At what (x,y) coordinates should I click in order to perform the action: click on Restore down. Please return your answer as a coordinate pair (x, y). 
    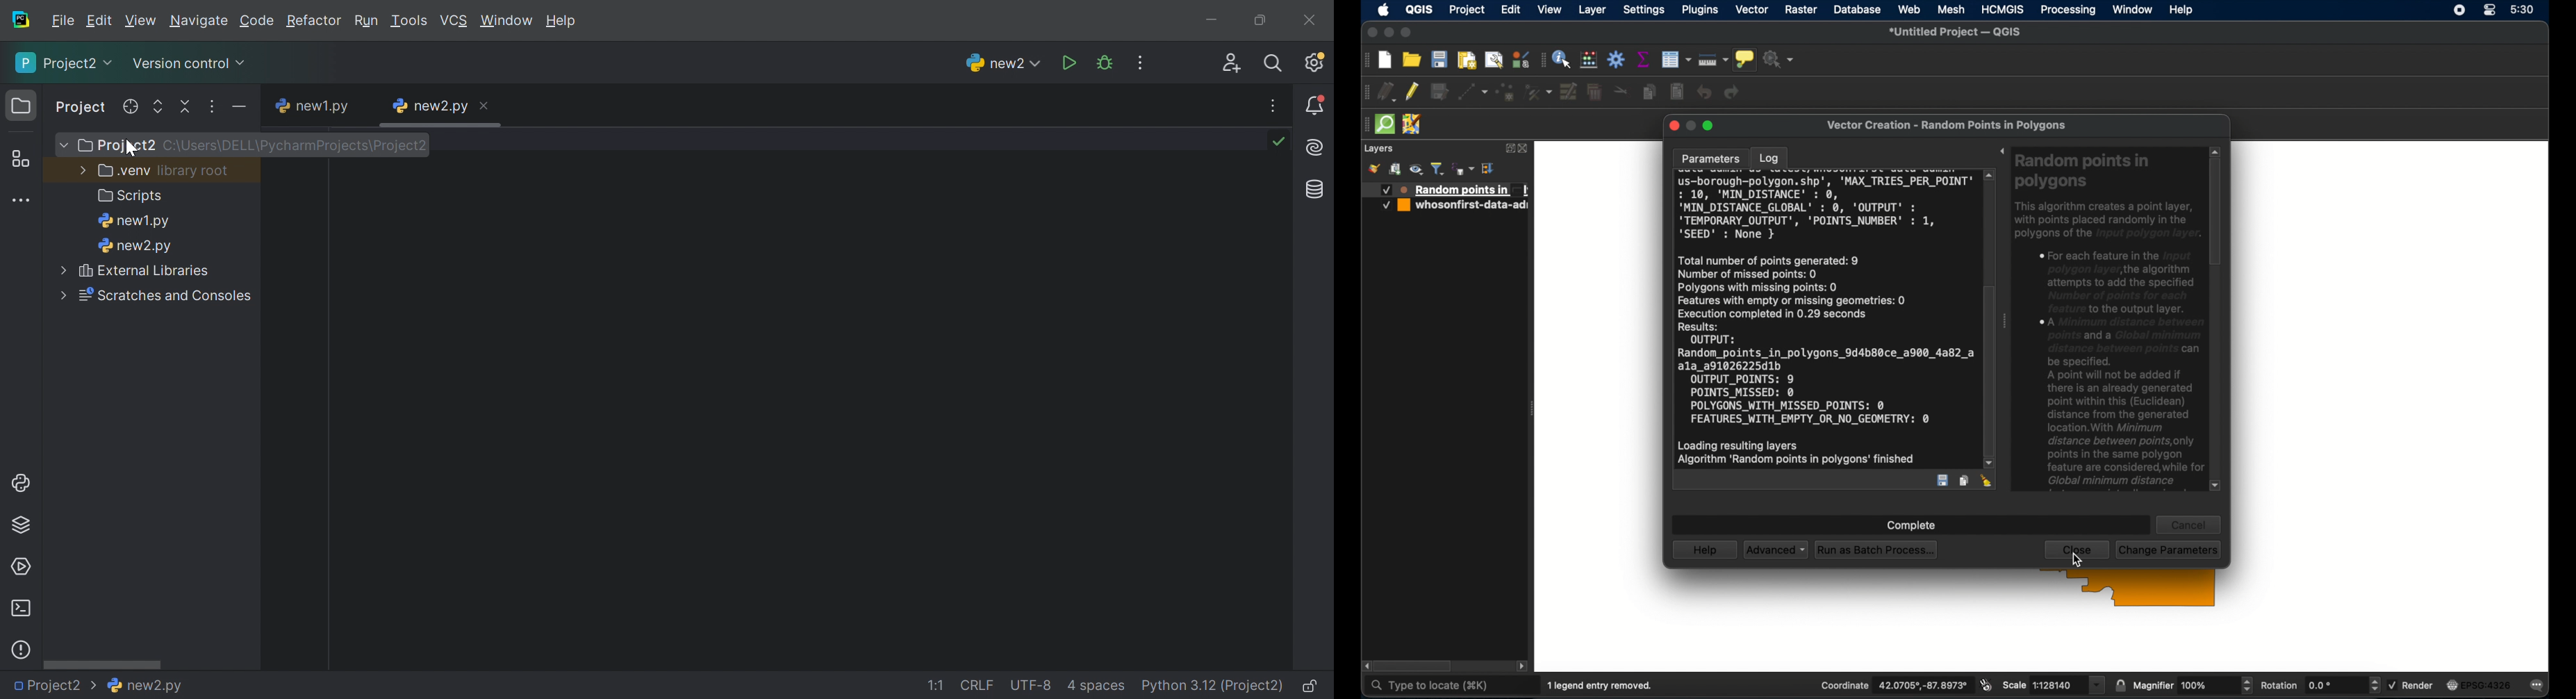
    Looking at the image, I should click on (1262, 19).